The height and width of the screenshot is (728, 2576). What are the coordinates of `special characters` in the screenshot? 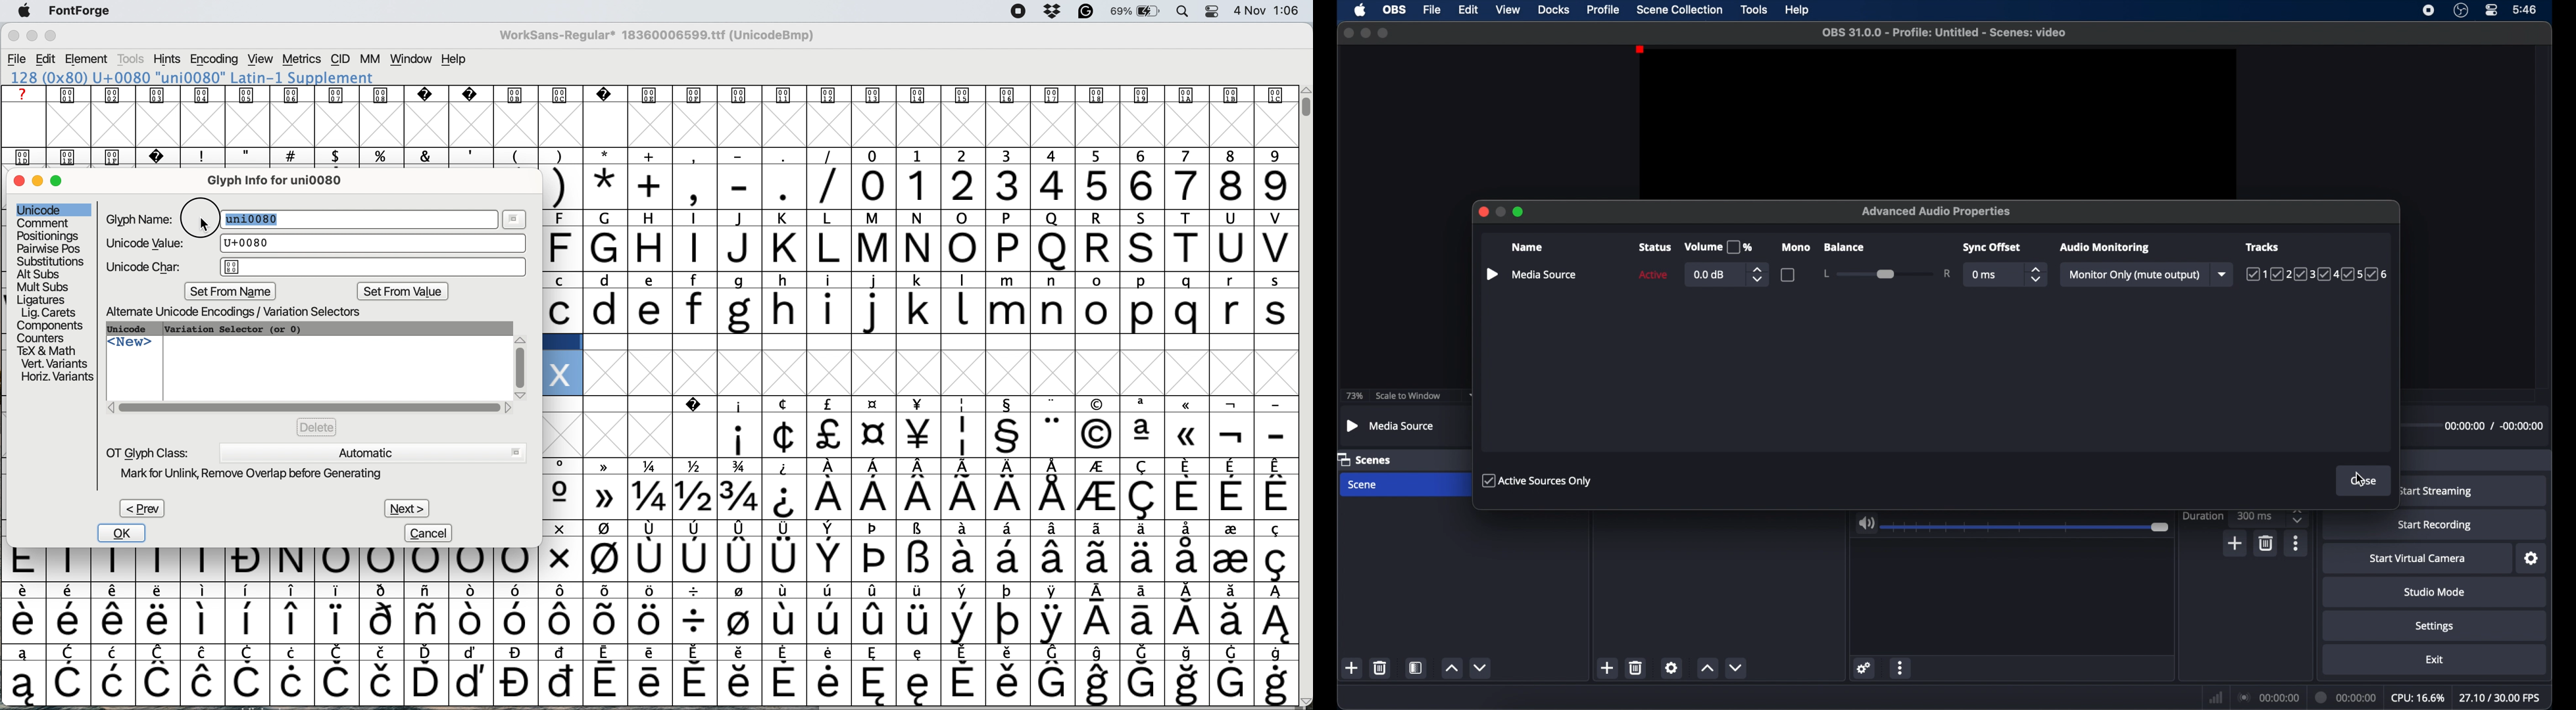 It's located at (694, 187).